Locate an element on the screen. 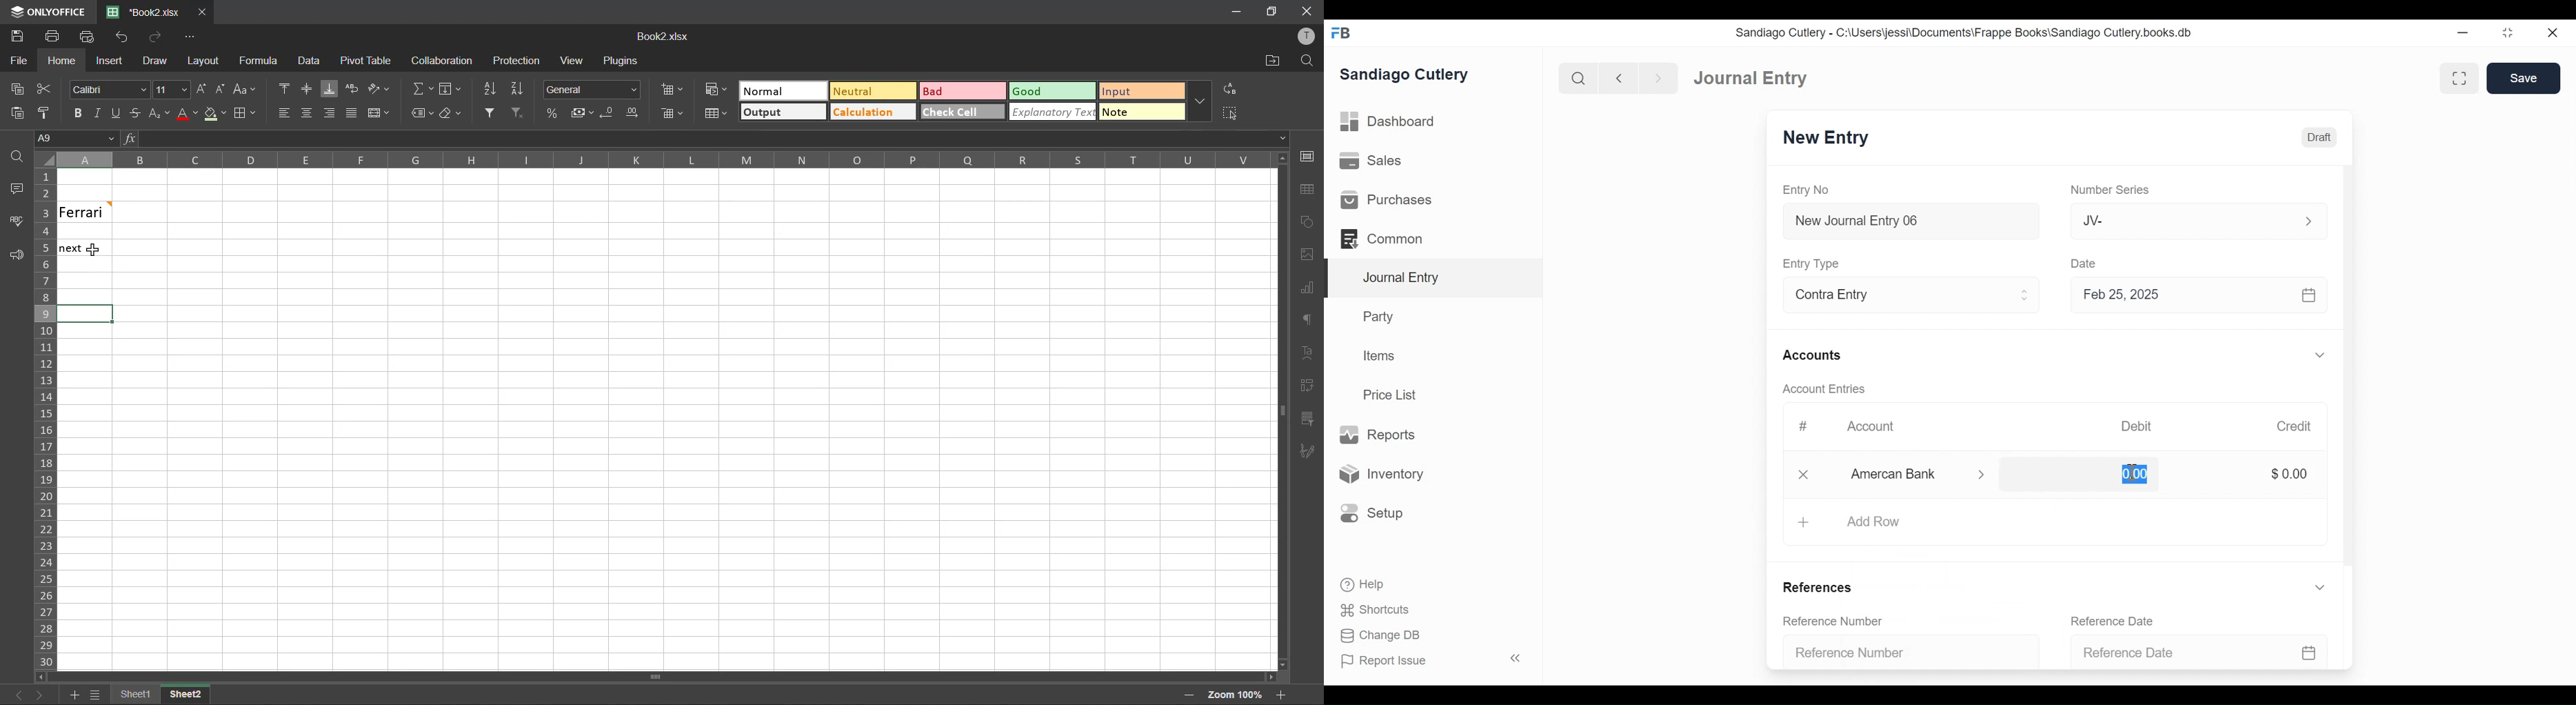  calculation is located at coordinates (870, 112).